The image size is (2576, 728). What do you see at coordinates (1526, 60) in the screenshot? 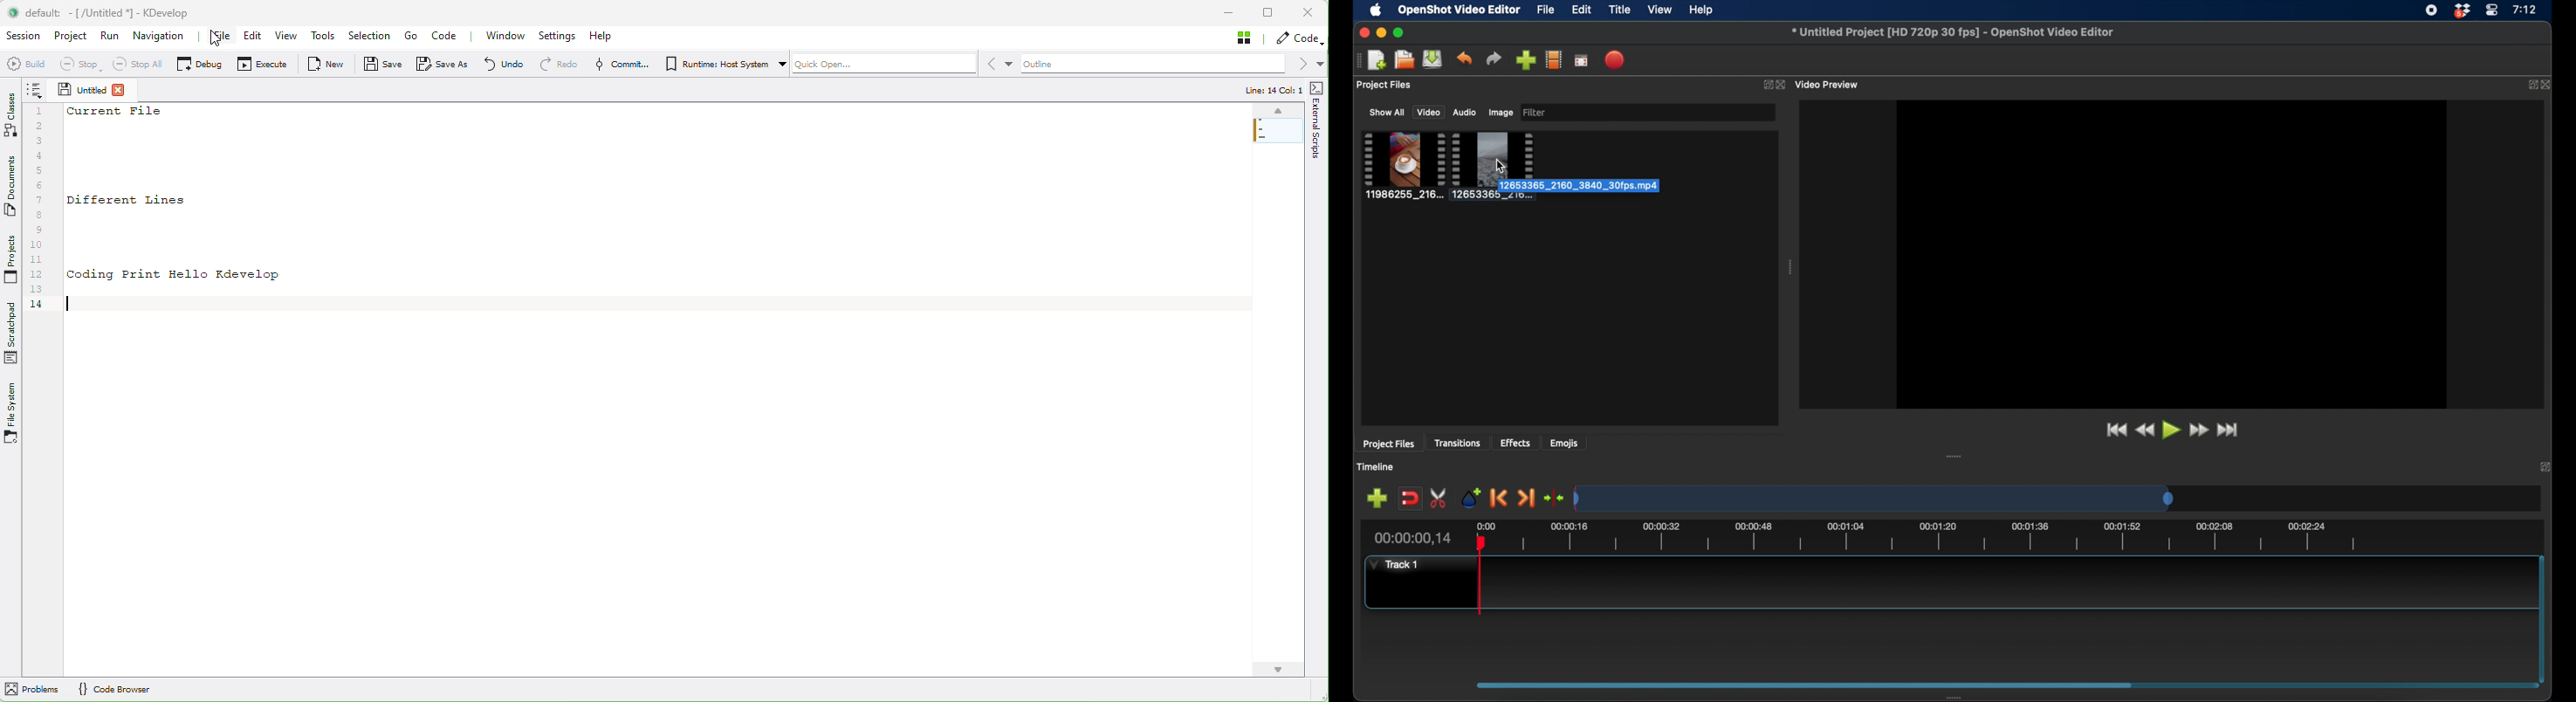
I see `import files` at bounding box center [1526, 60].